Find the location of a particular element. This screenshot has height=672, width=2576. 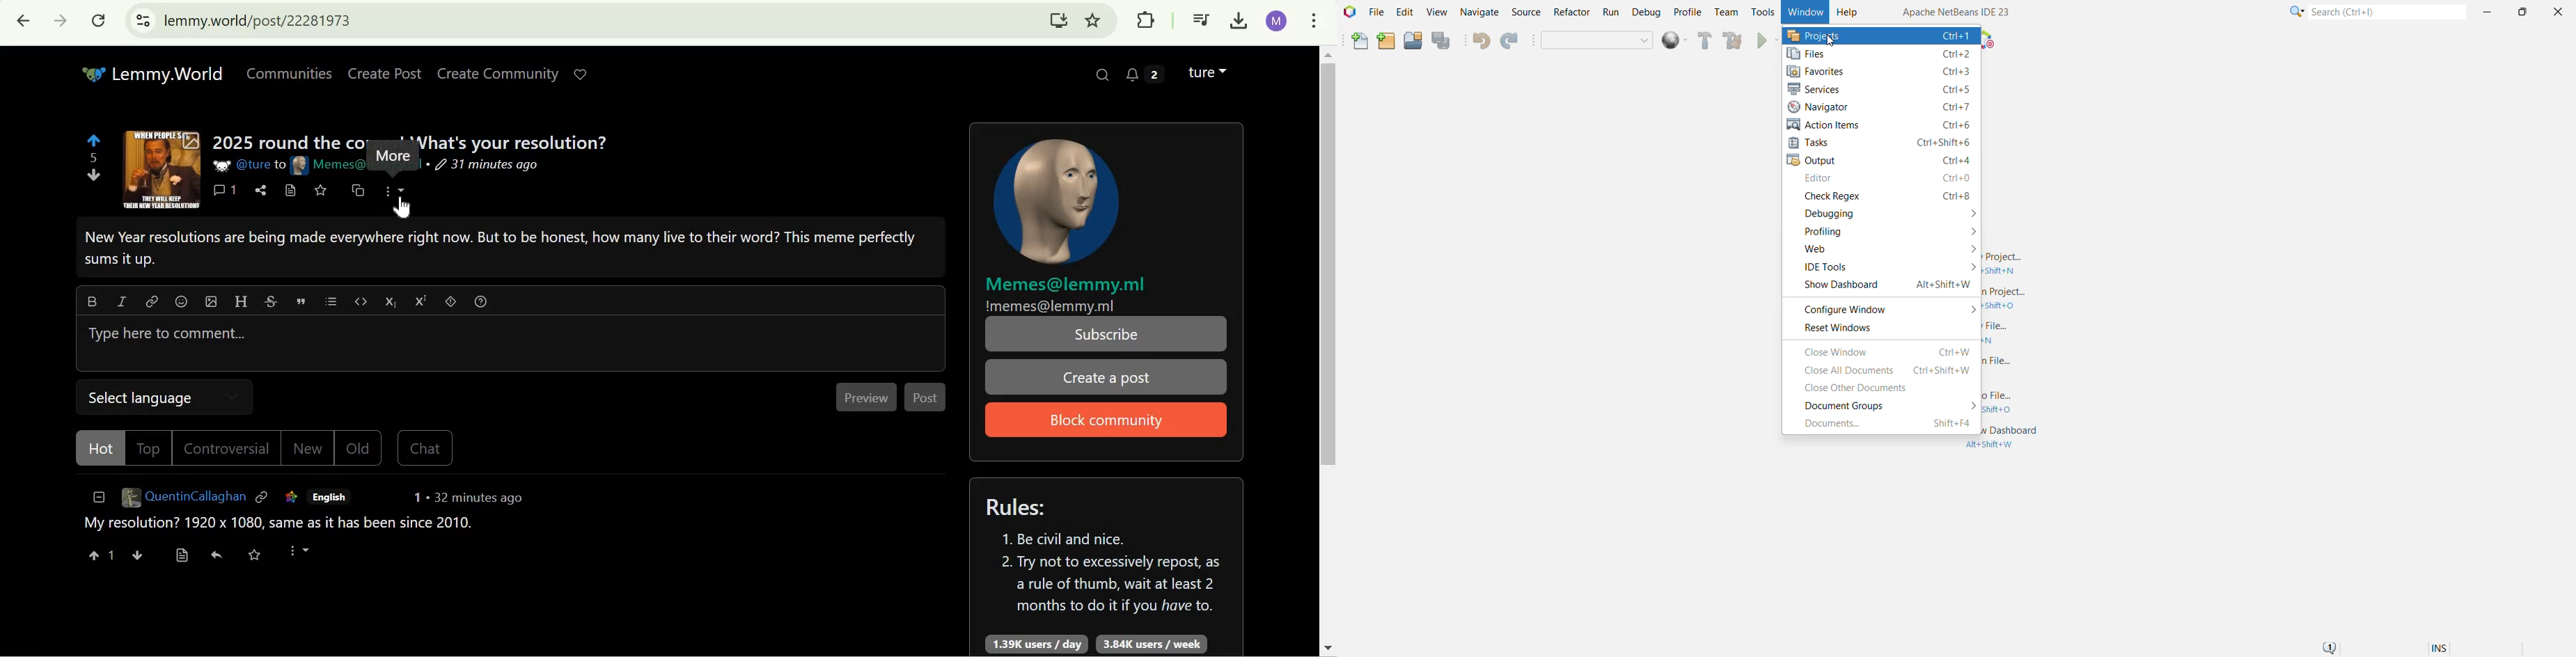

reply is located at coordinates (219, 555).